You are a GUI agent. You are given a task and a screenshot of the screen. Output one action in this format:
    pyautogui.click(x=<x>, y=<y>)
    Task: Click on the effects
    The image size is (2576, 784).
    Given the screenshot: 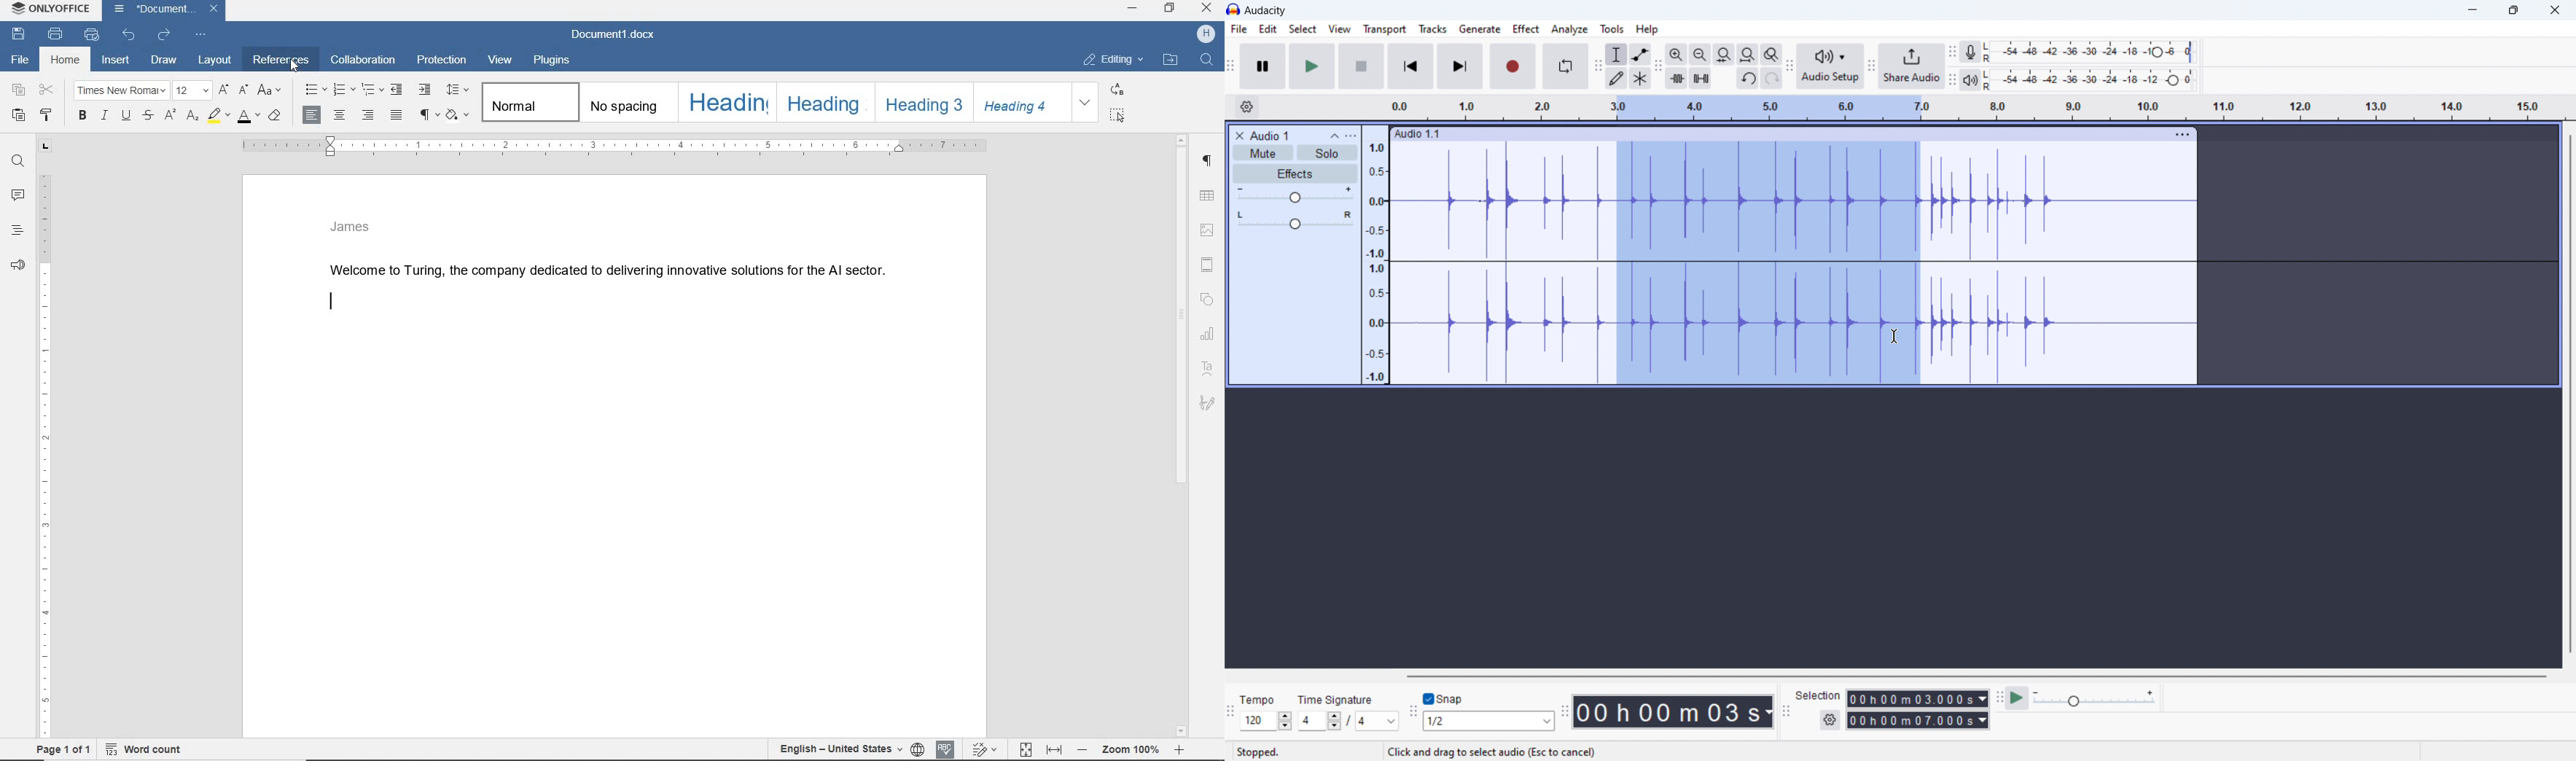 What is the action you would take?
    pyautogui.click(x=1295, y=173)
    